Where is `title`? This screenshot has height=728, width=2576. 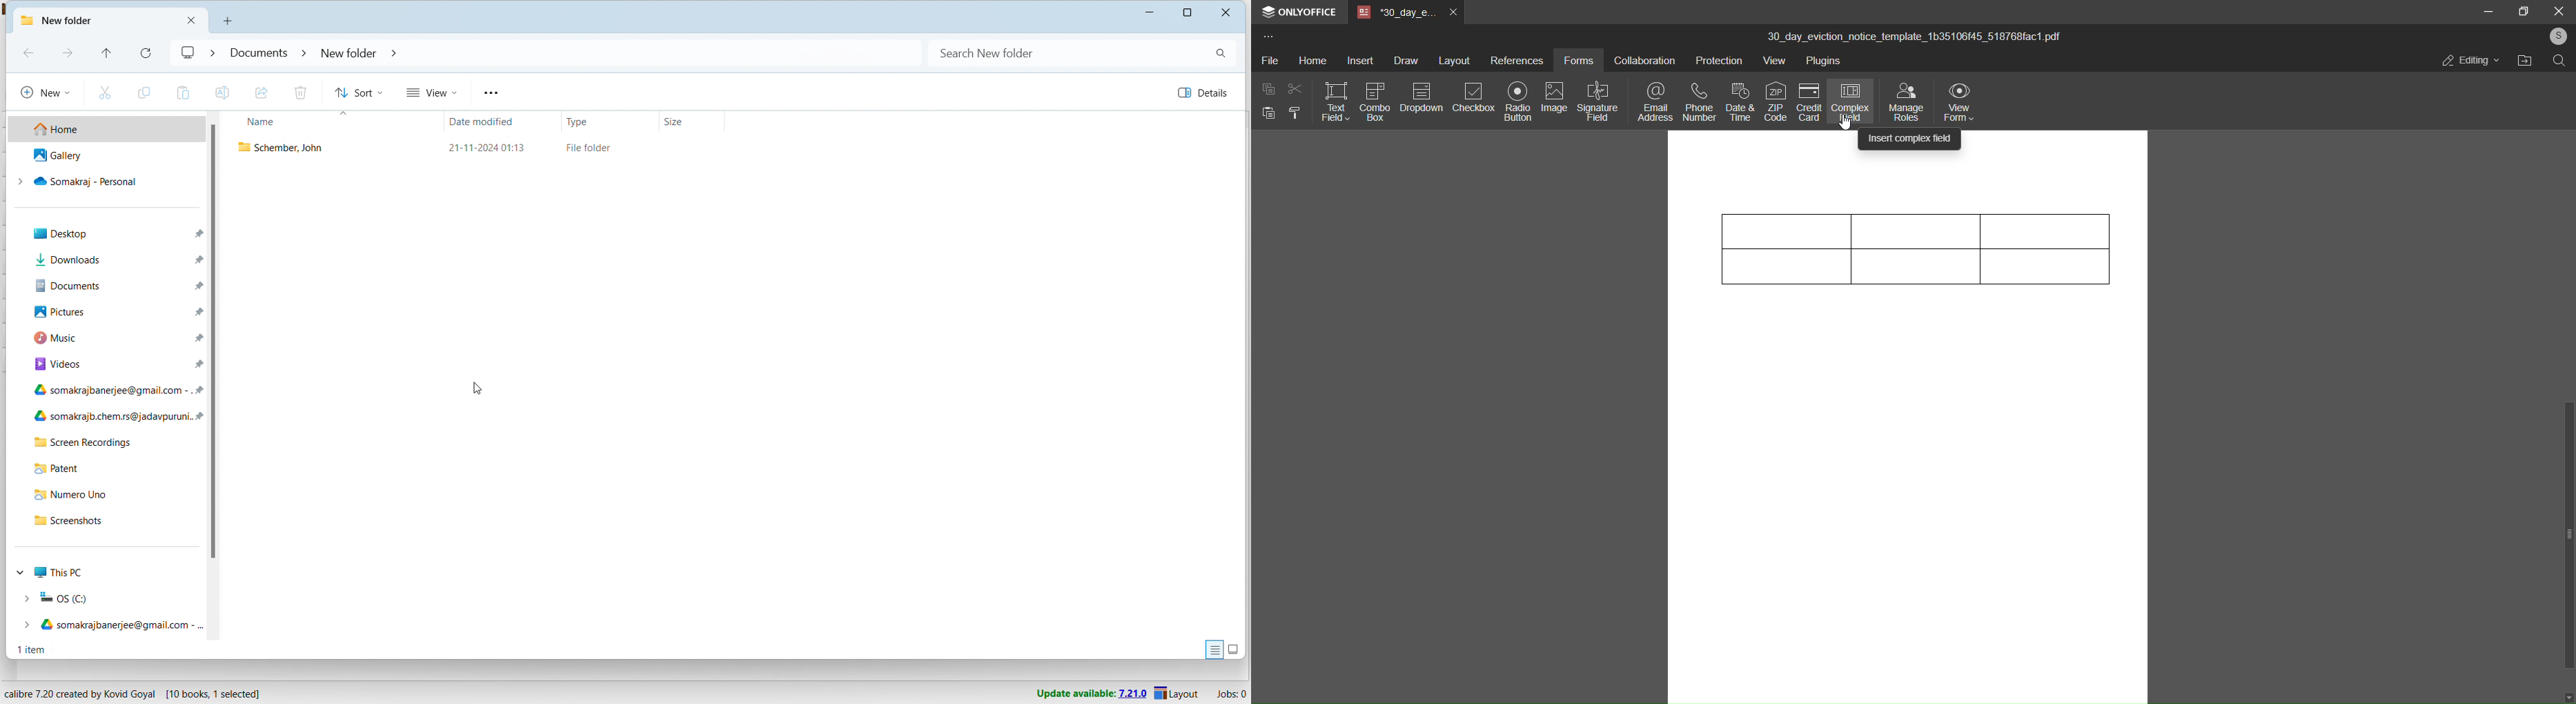
title is located at coordinates (1914, 37).